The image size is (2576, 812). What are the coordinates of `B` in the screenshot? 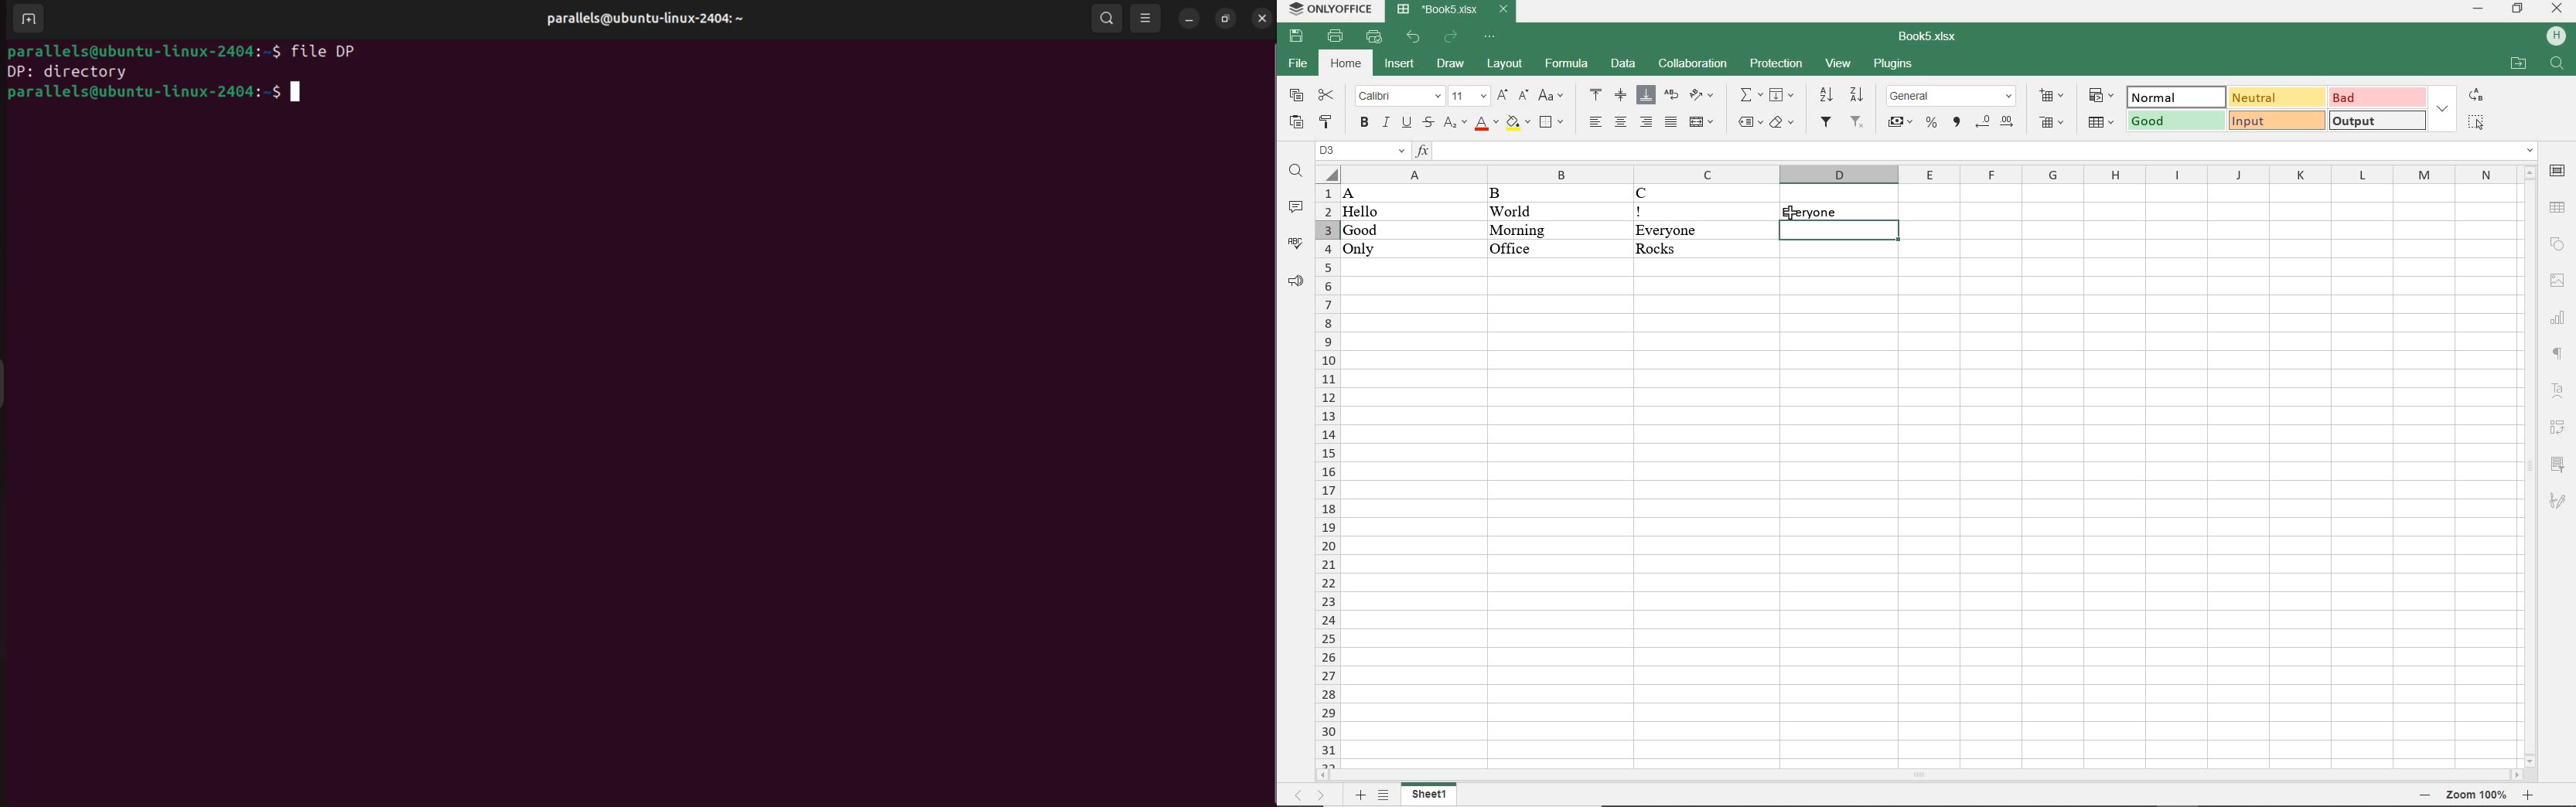 It's located at (1510, 194).